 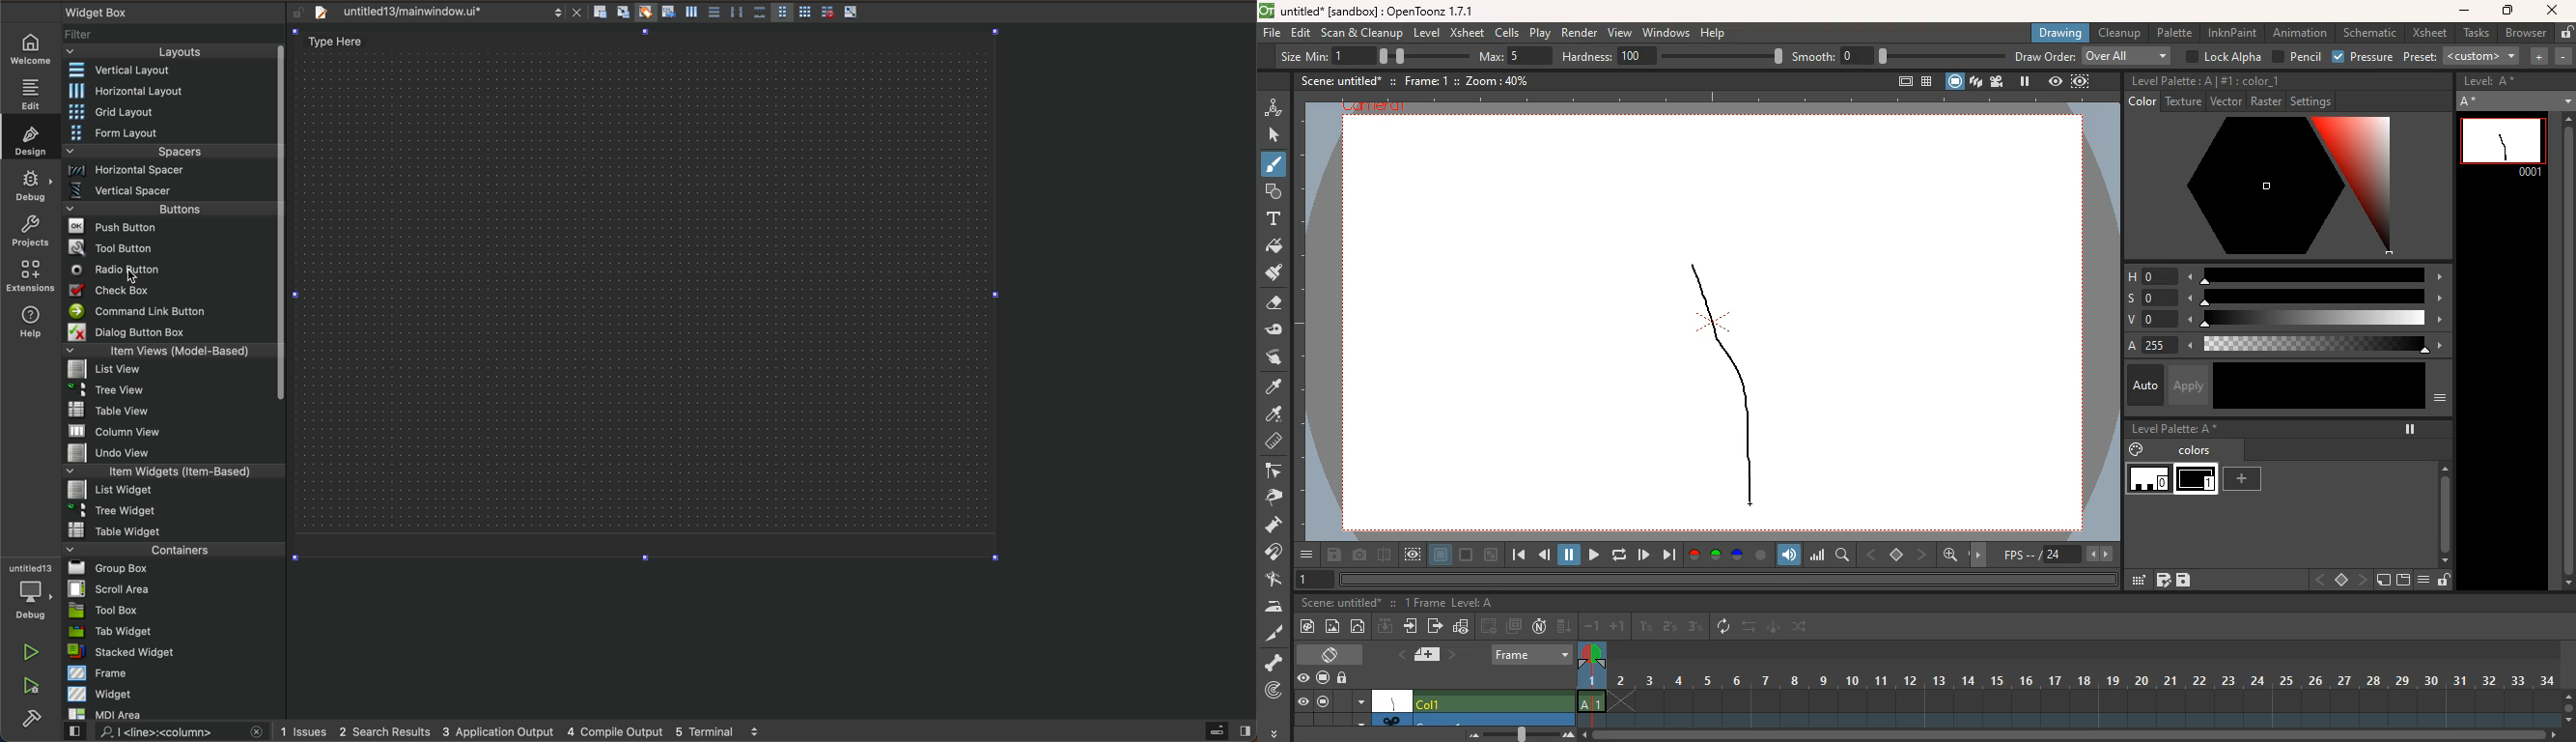 I want to click on cursor, so click(x=136, y=276).